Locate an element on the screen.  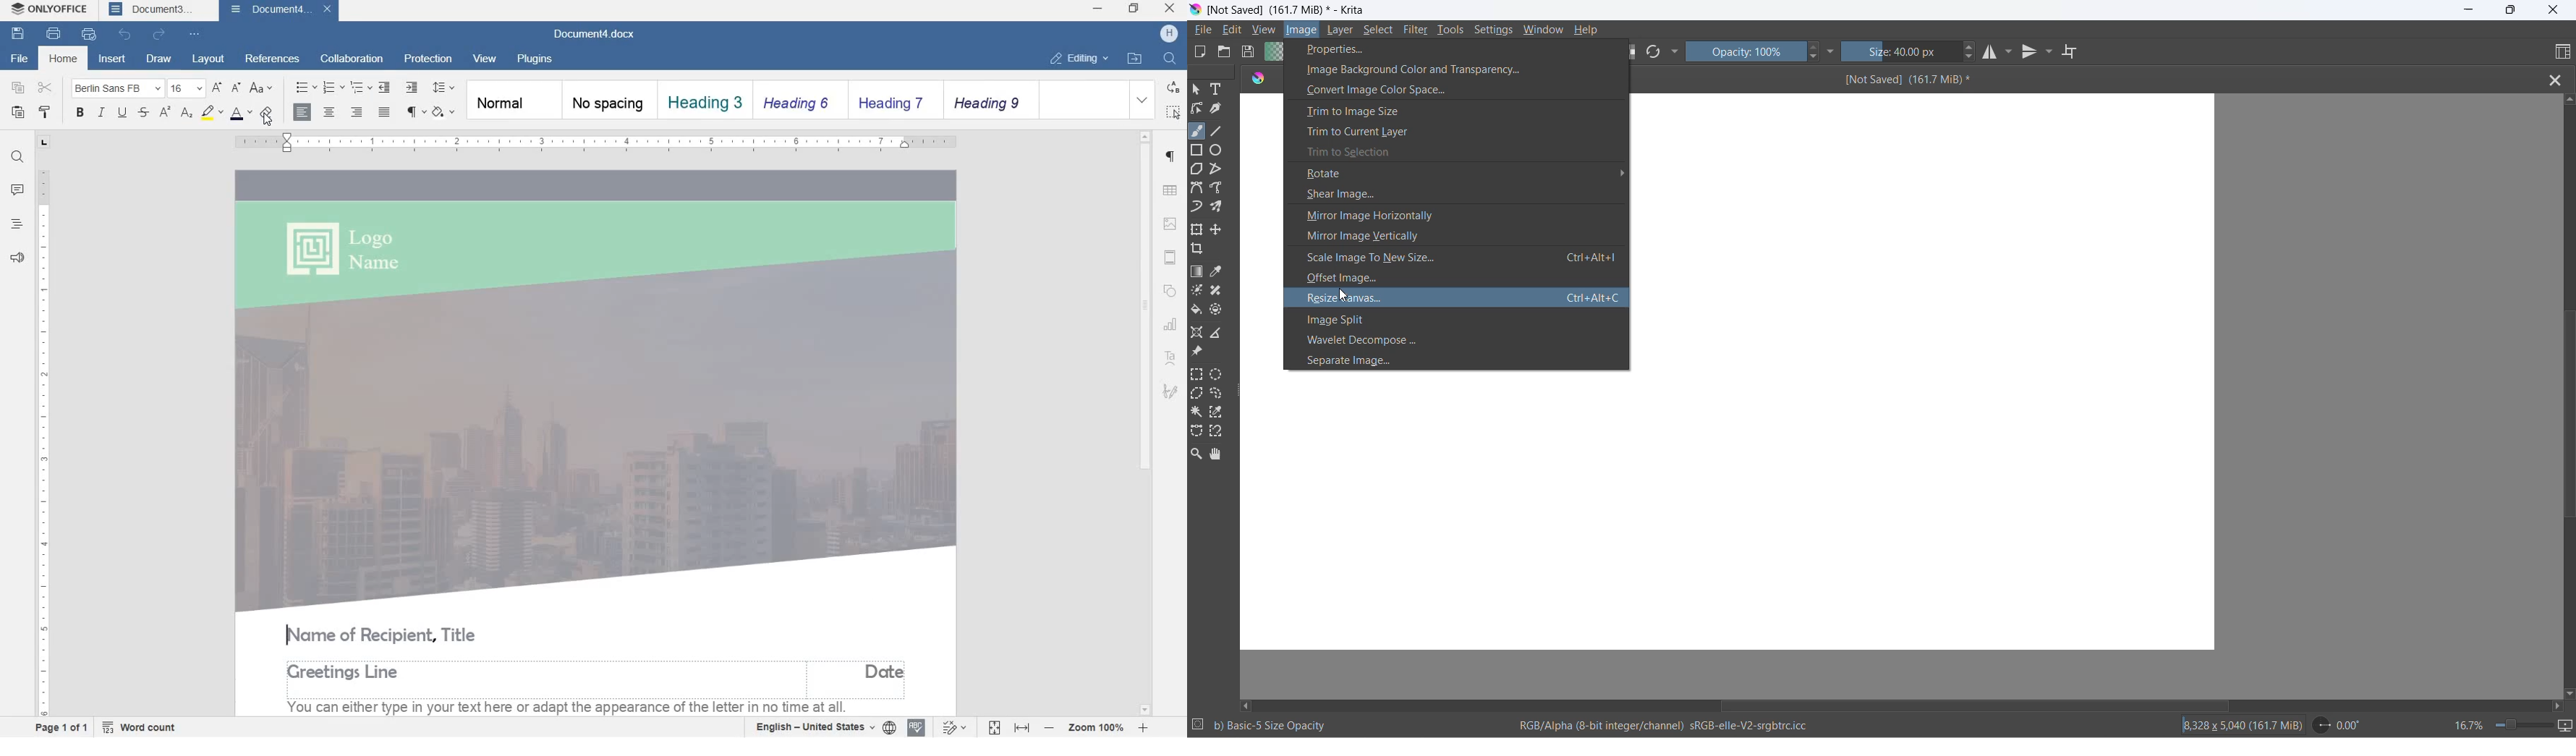
image background color and transparency is located at coordinates (1455, 69).